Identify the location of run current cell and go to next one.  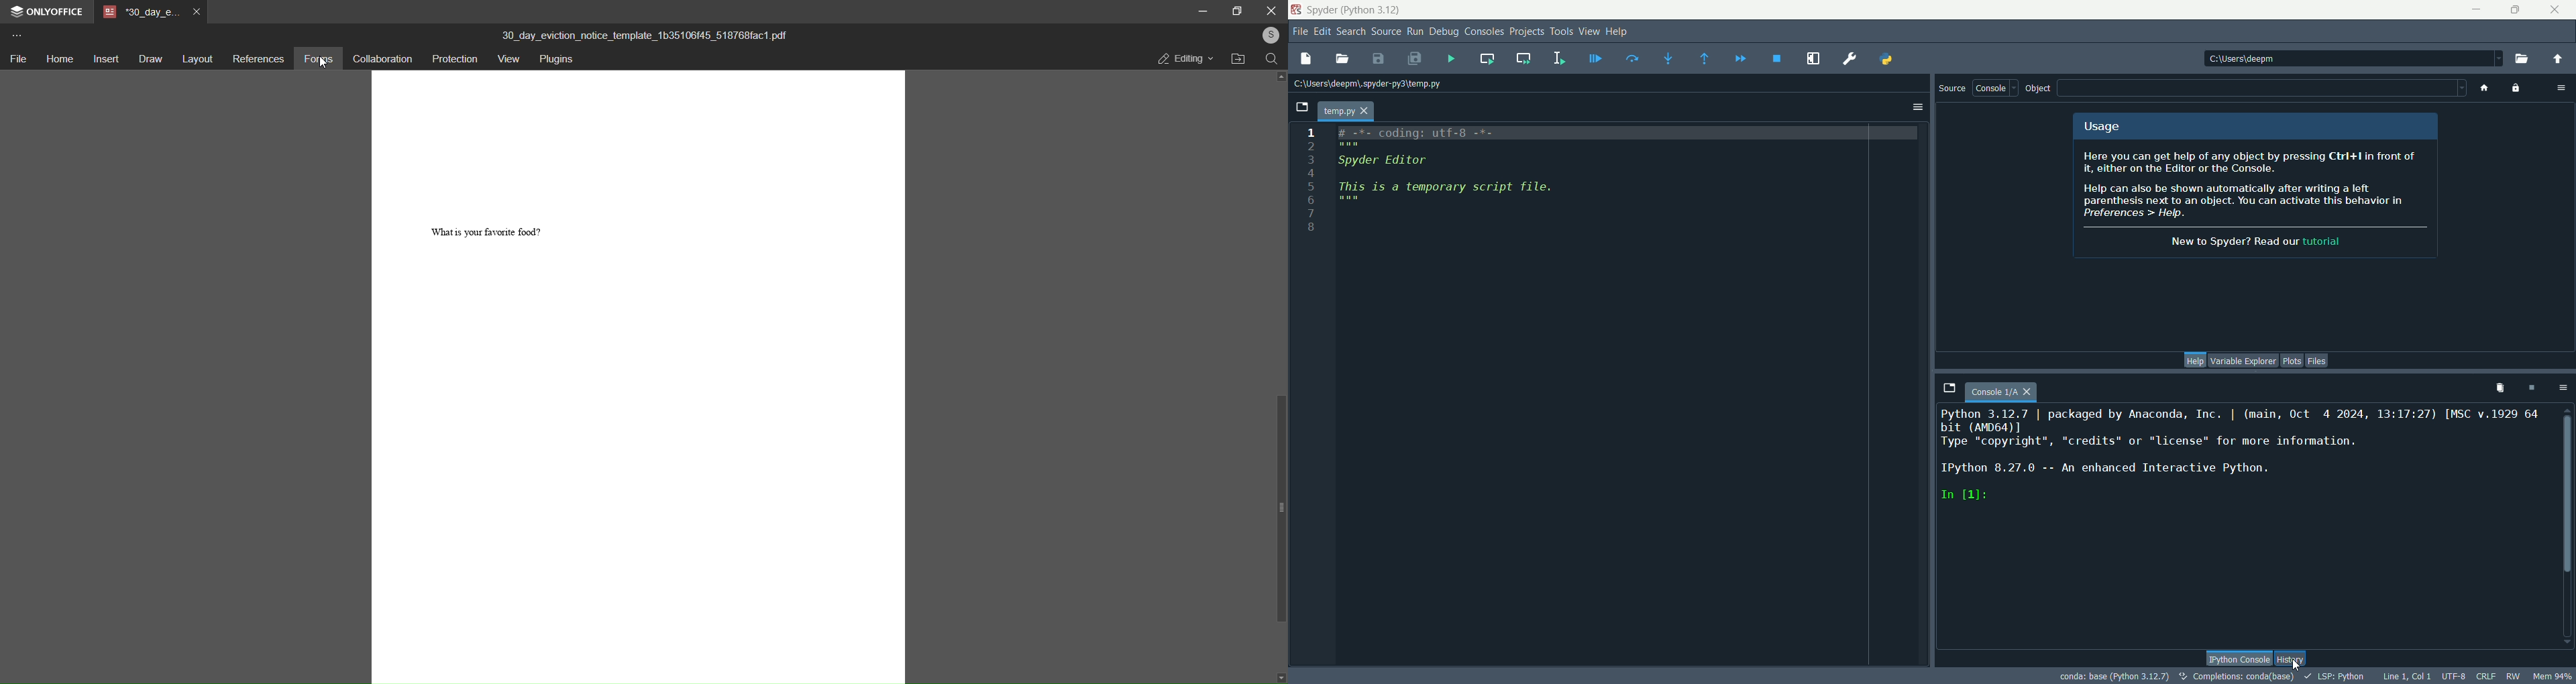
(1525, 57).